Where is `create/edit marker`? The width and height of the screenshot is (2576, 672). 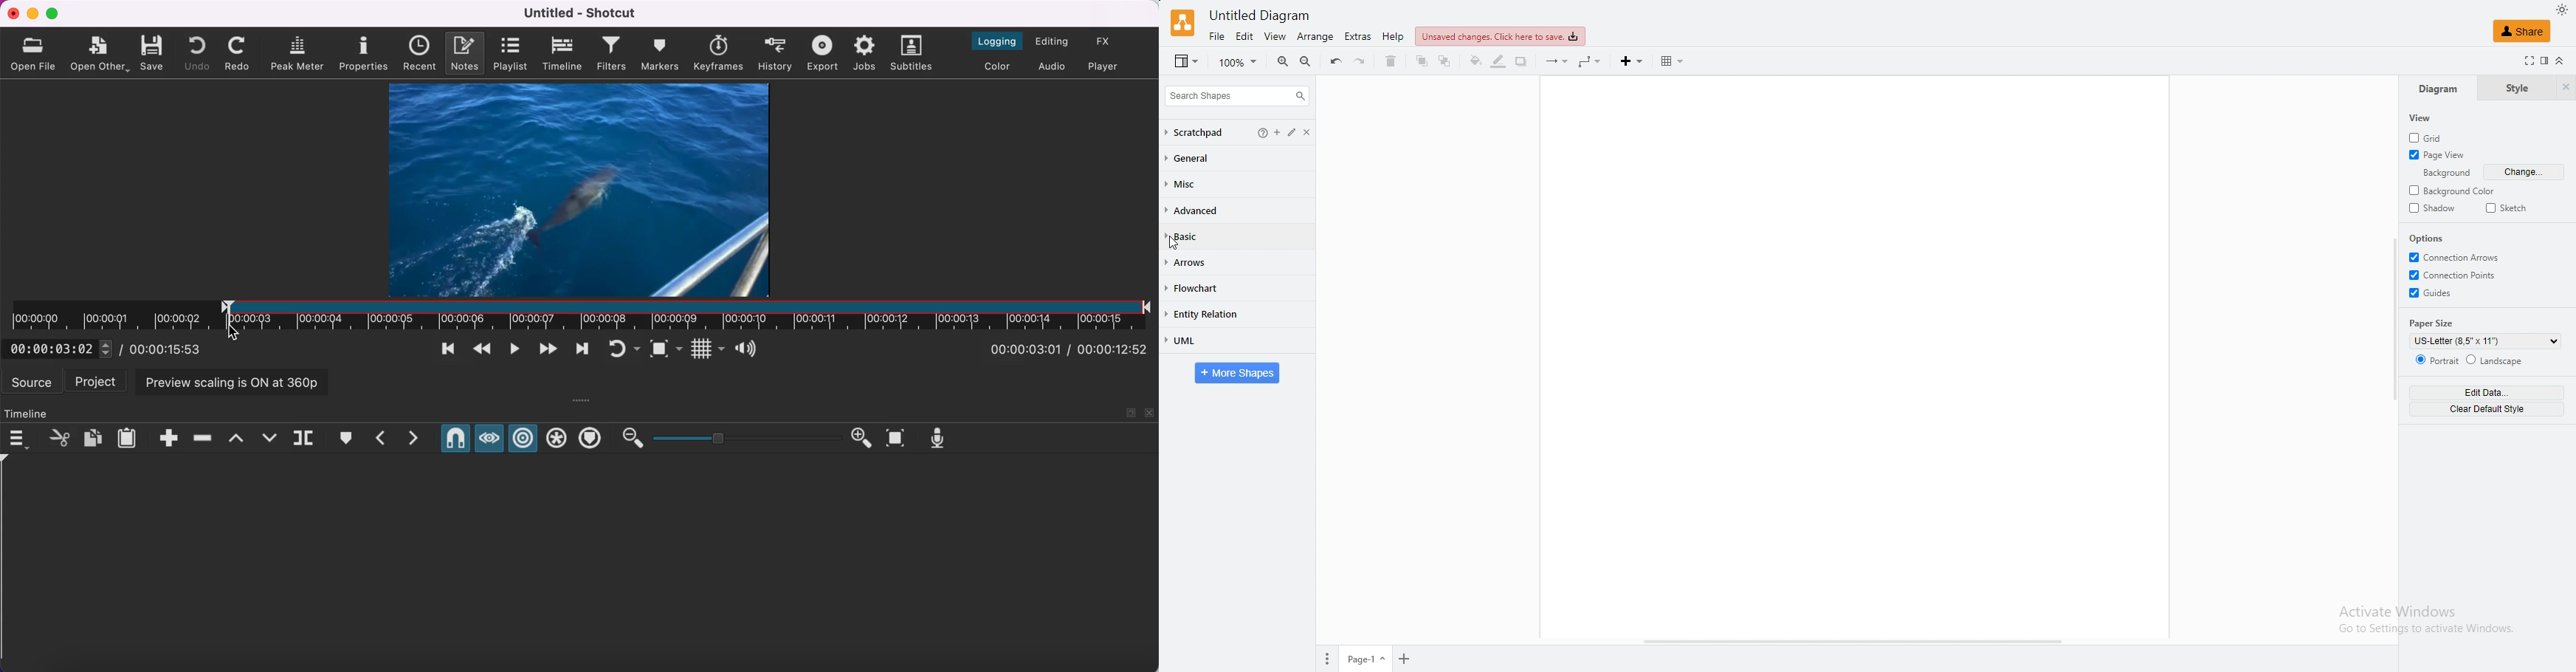
create/edit marker is located at coordinates (345, 436).